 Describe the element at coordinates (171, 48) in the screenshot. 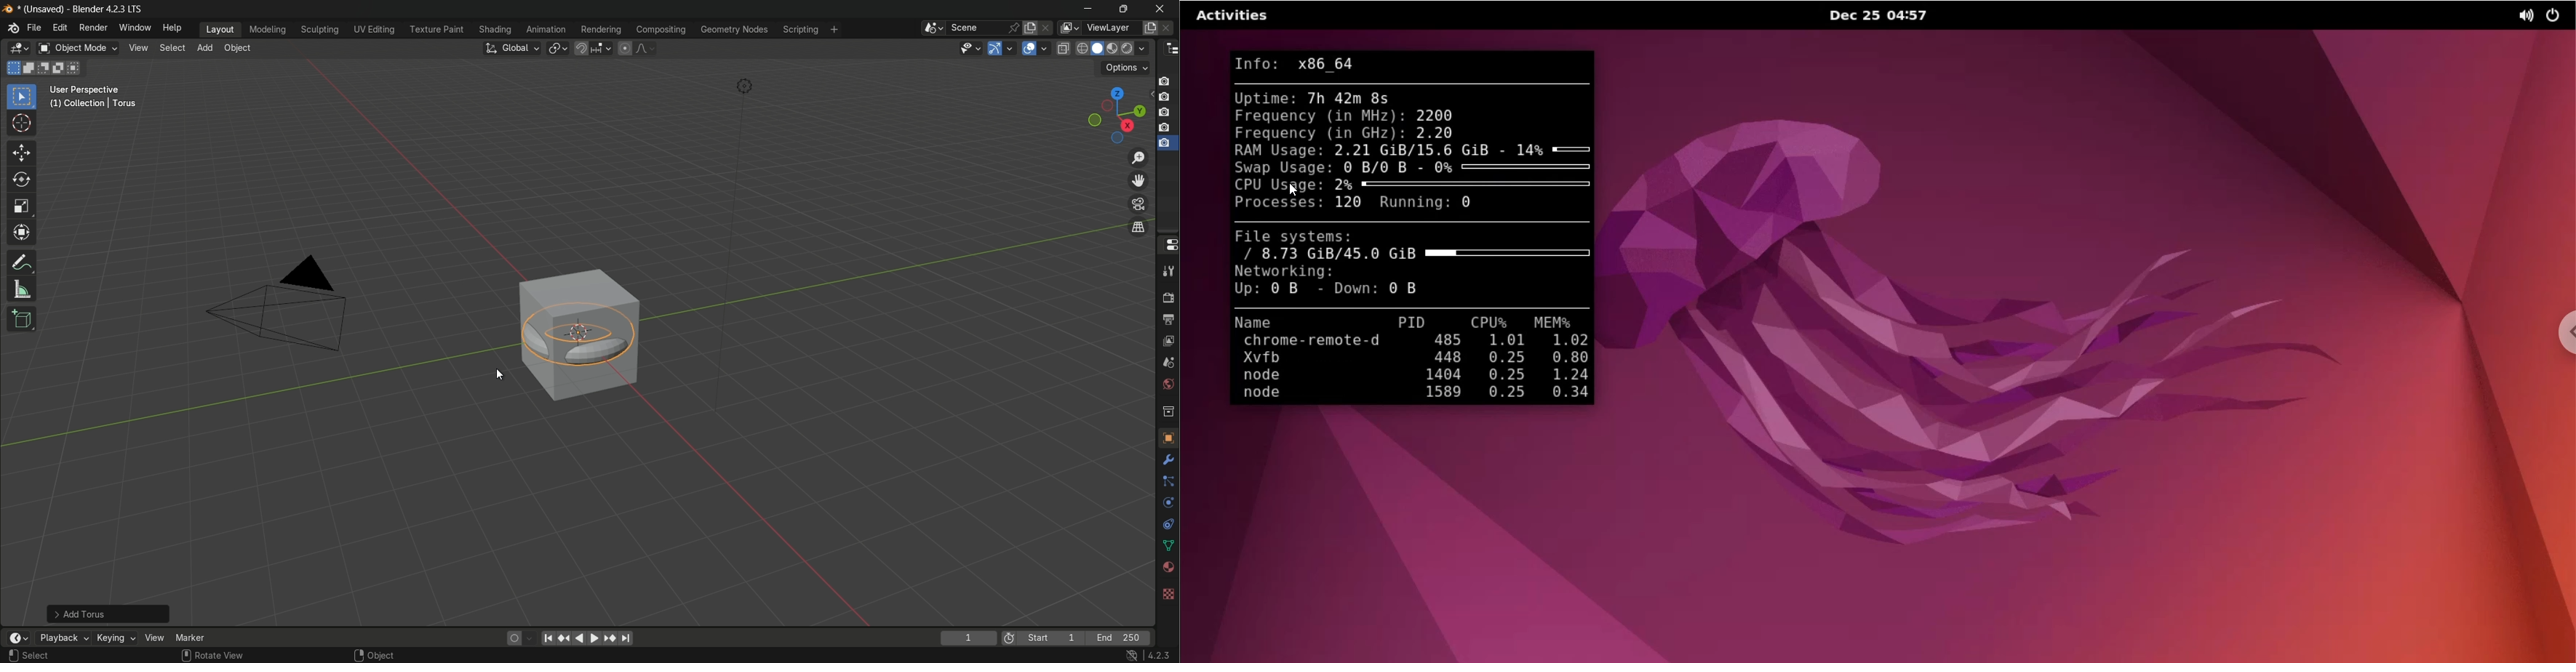

I see `select` at that location.